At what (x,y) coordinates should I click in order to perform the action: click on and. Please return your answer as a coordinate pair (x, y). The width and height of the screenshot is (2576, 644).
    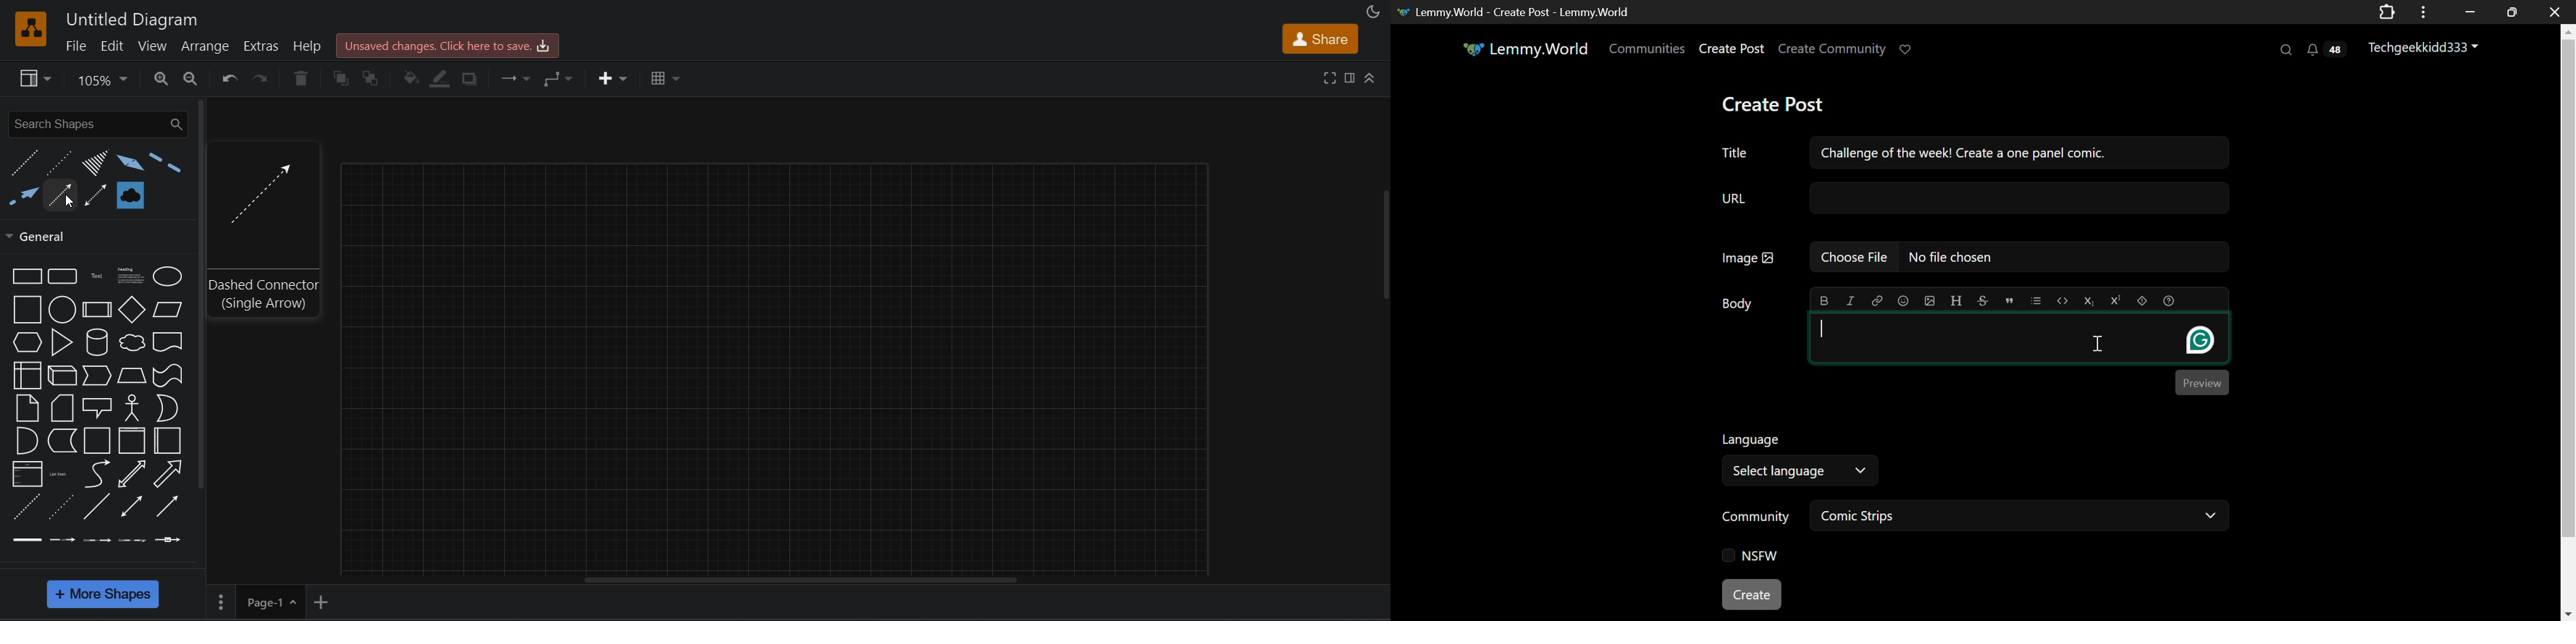
    Looking at the image, I should click on (26, 439).